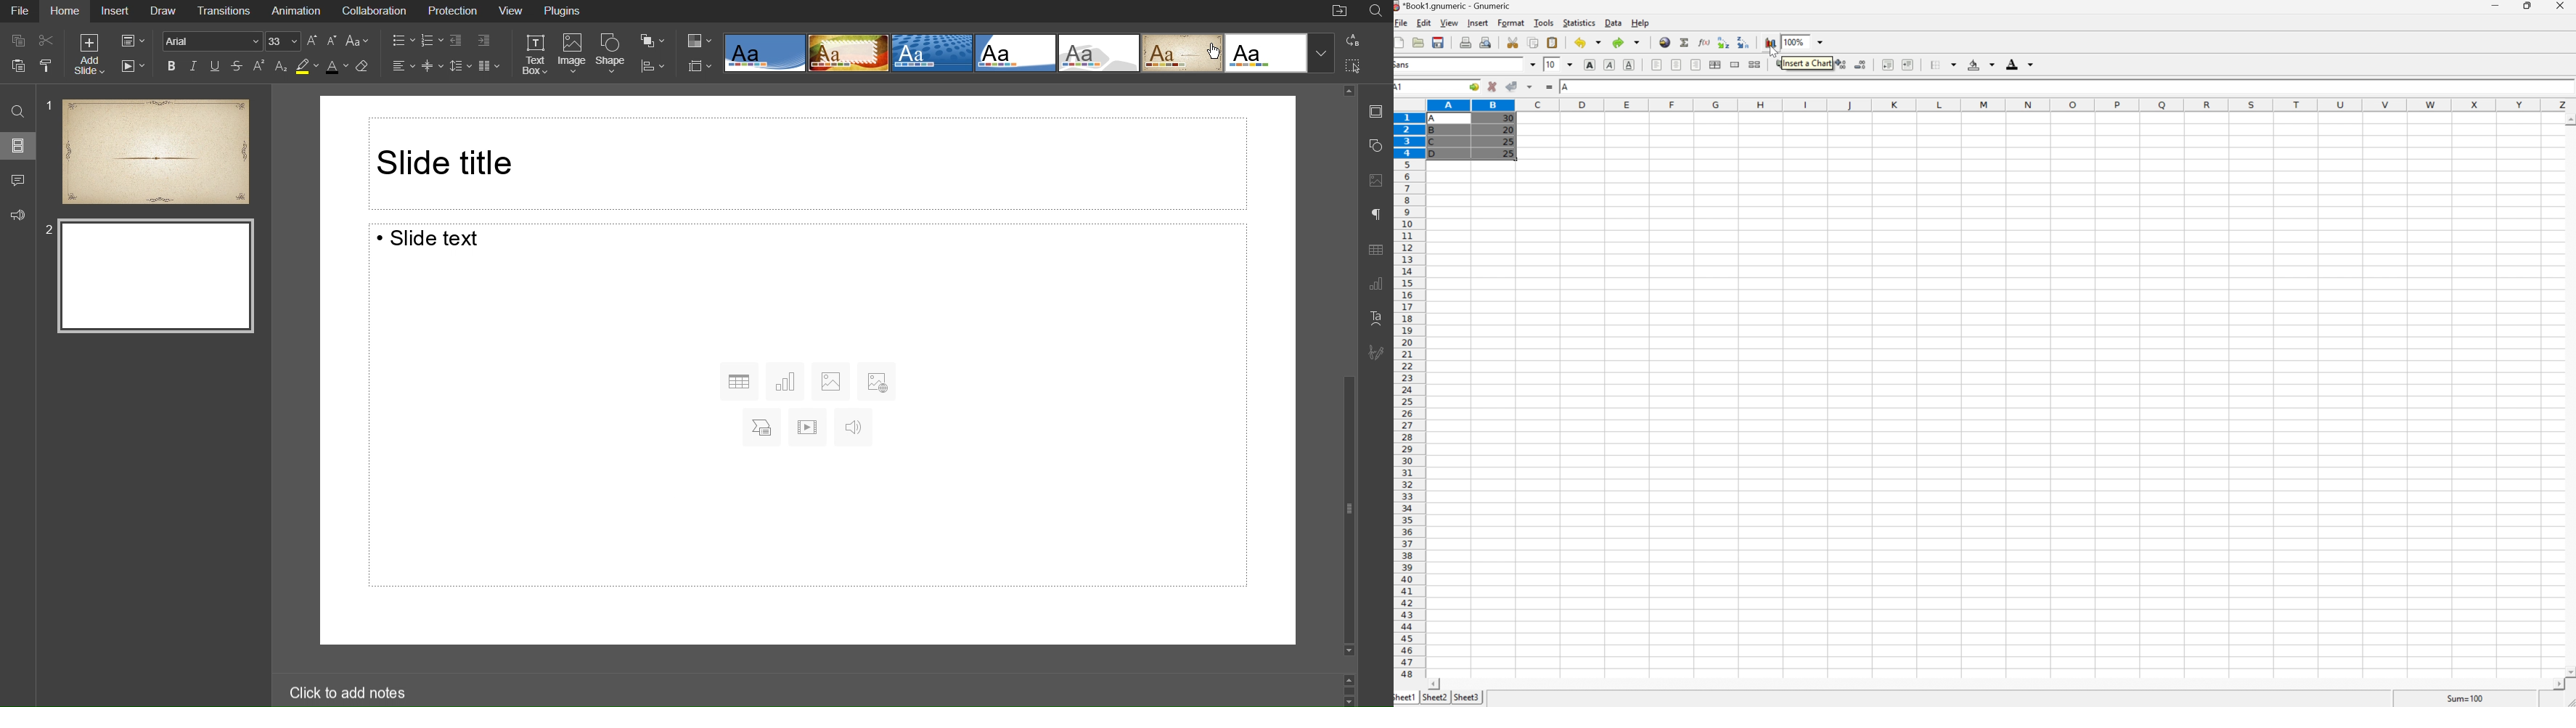 This screenshot has width=2576, height=728. What do you see at coordinates (404, 66) in the screenshot?
I see `Alignment` at bounding box center [404, 66].